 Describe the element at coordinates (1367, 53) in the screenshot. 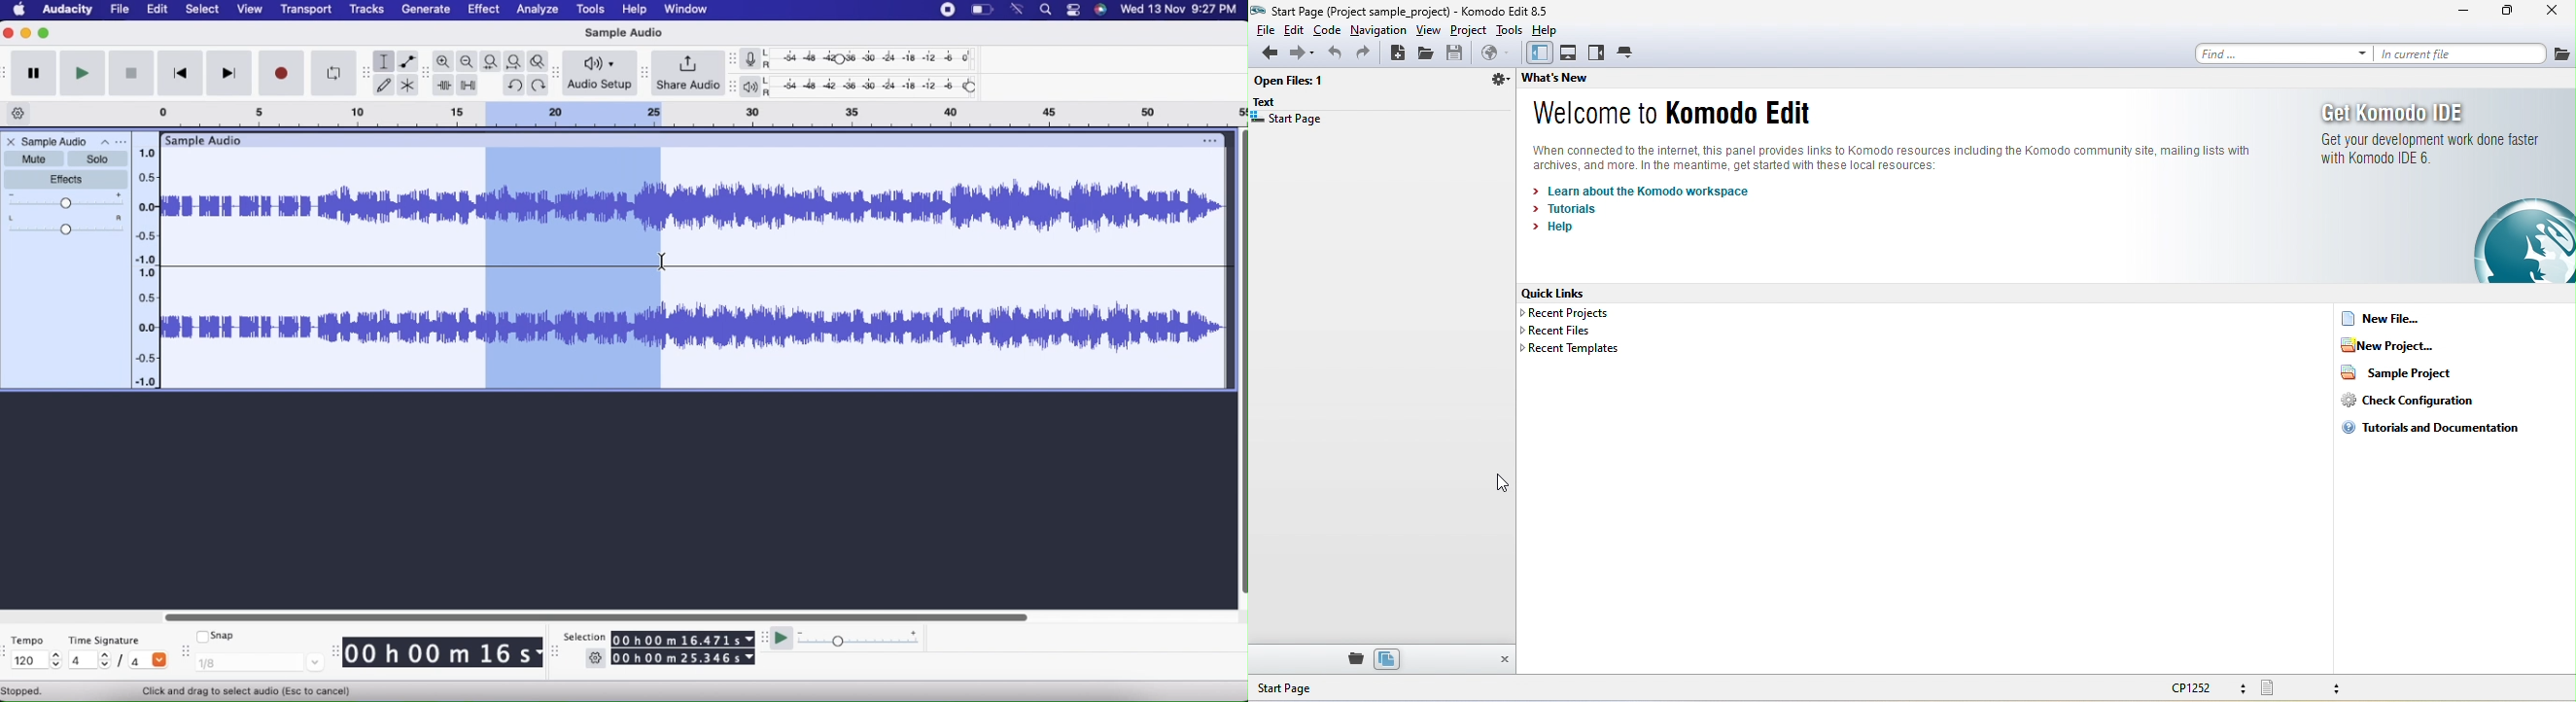

I see `redo` at that location.